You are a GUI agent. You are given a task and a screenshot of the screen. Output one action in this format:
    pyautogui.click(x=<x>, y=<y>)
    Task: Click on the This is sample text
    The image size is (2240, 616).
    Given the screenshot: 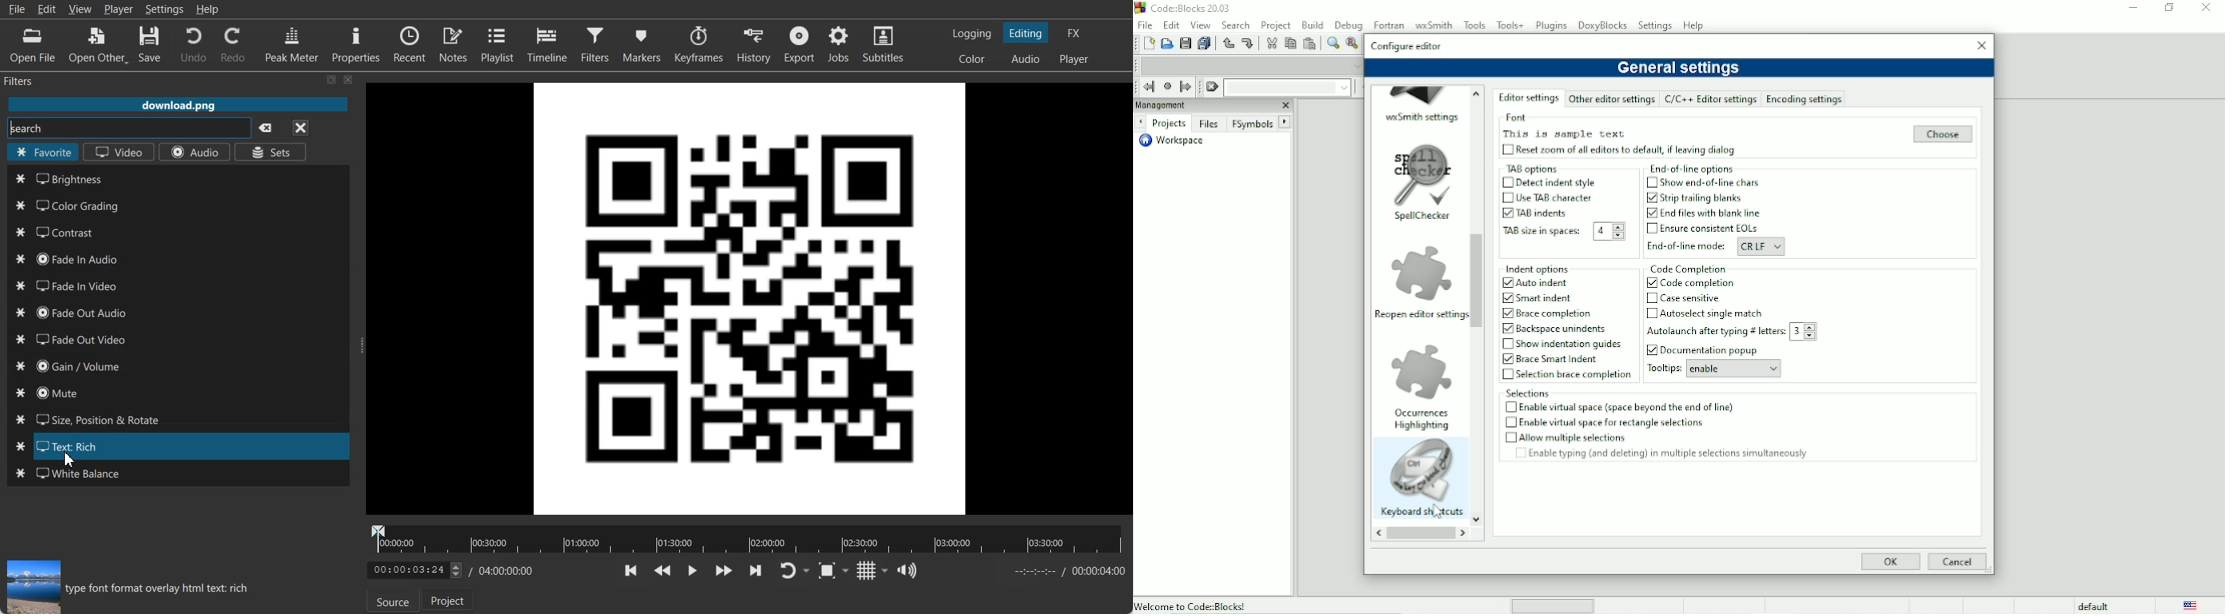 What is the action you would take?
    pyautogui.click(x=1565, y=134)
    